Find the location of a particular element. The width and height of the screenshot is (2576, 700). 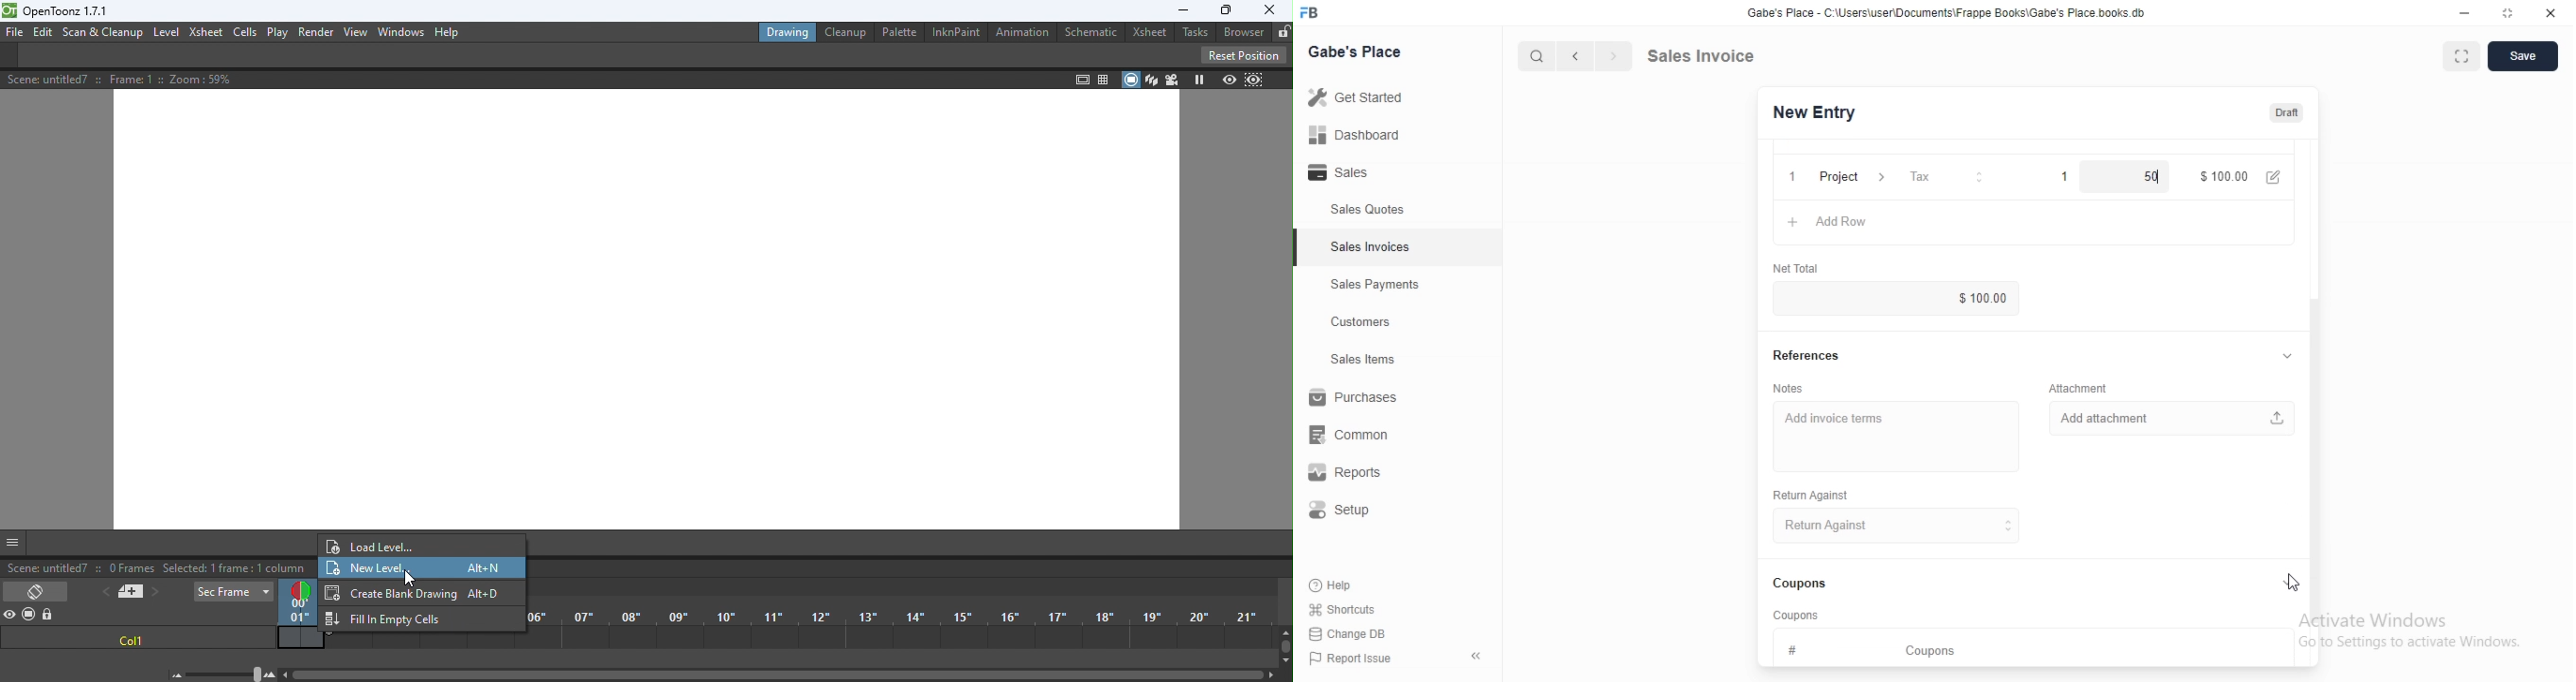

Save is located at coordinates (2523, 57).